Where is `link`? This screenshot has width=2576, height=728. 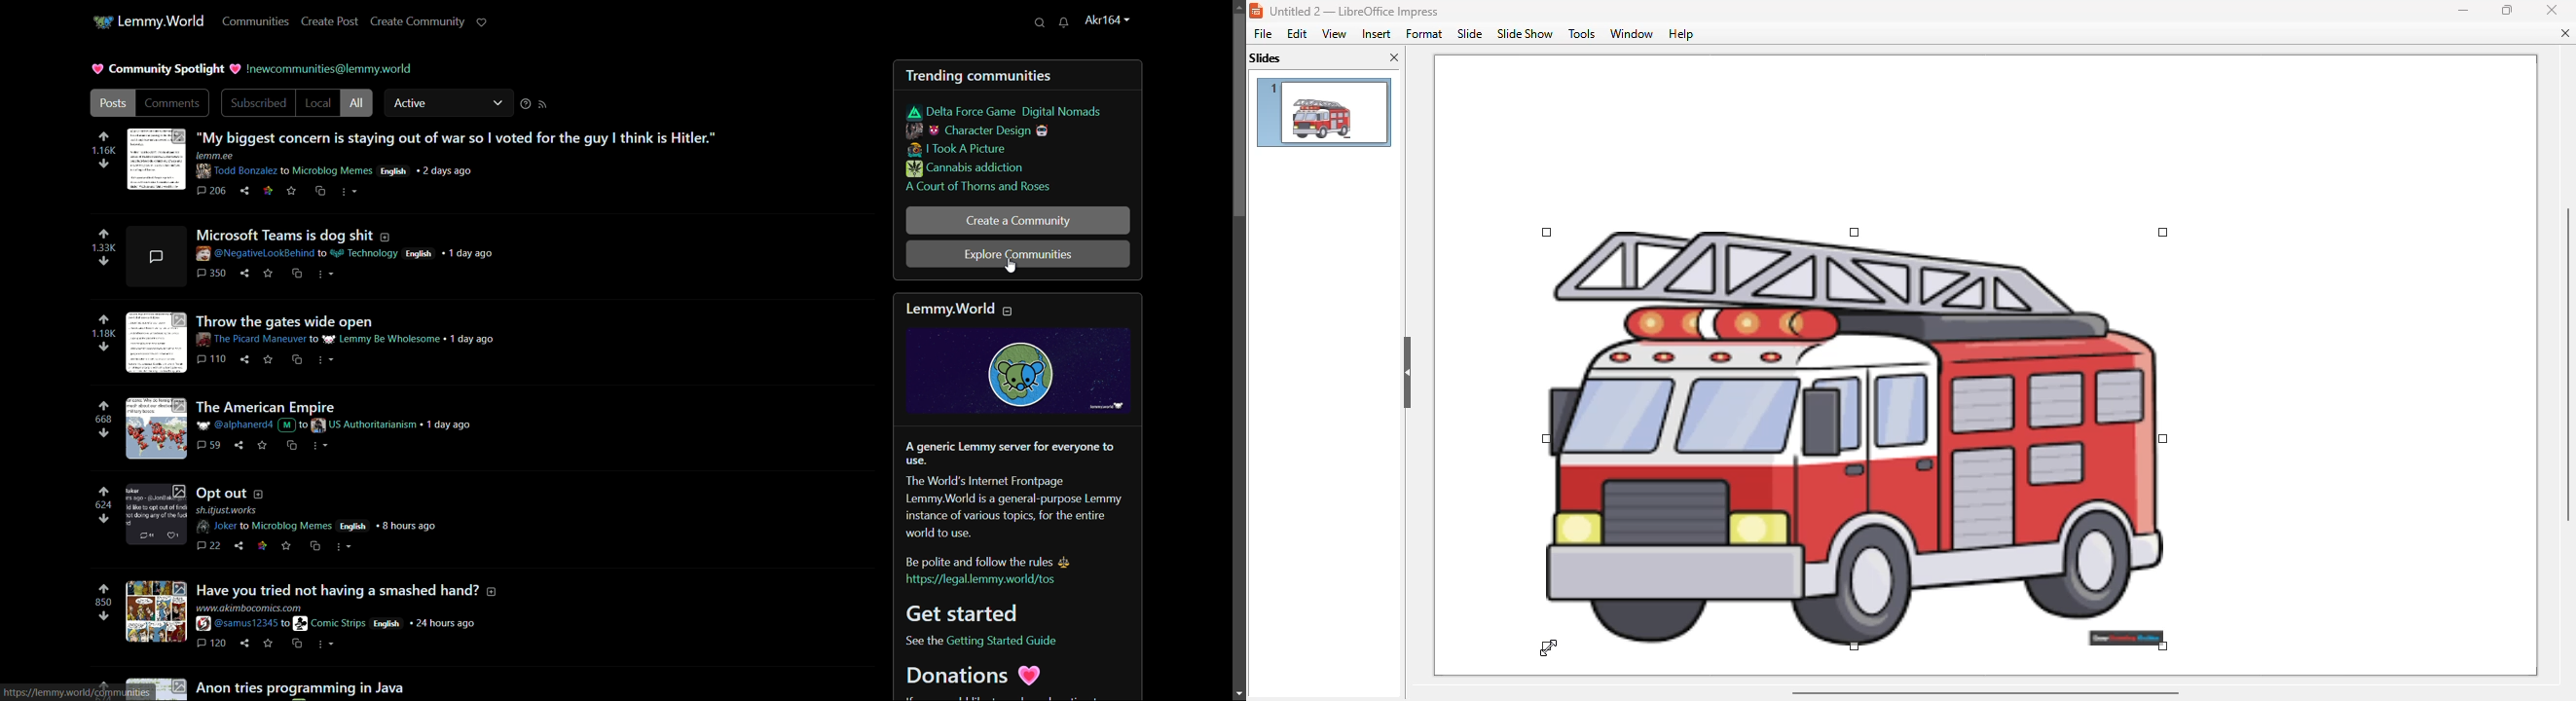 link is located at coordinates (262, 541).